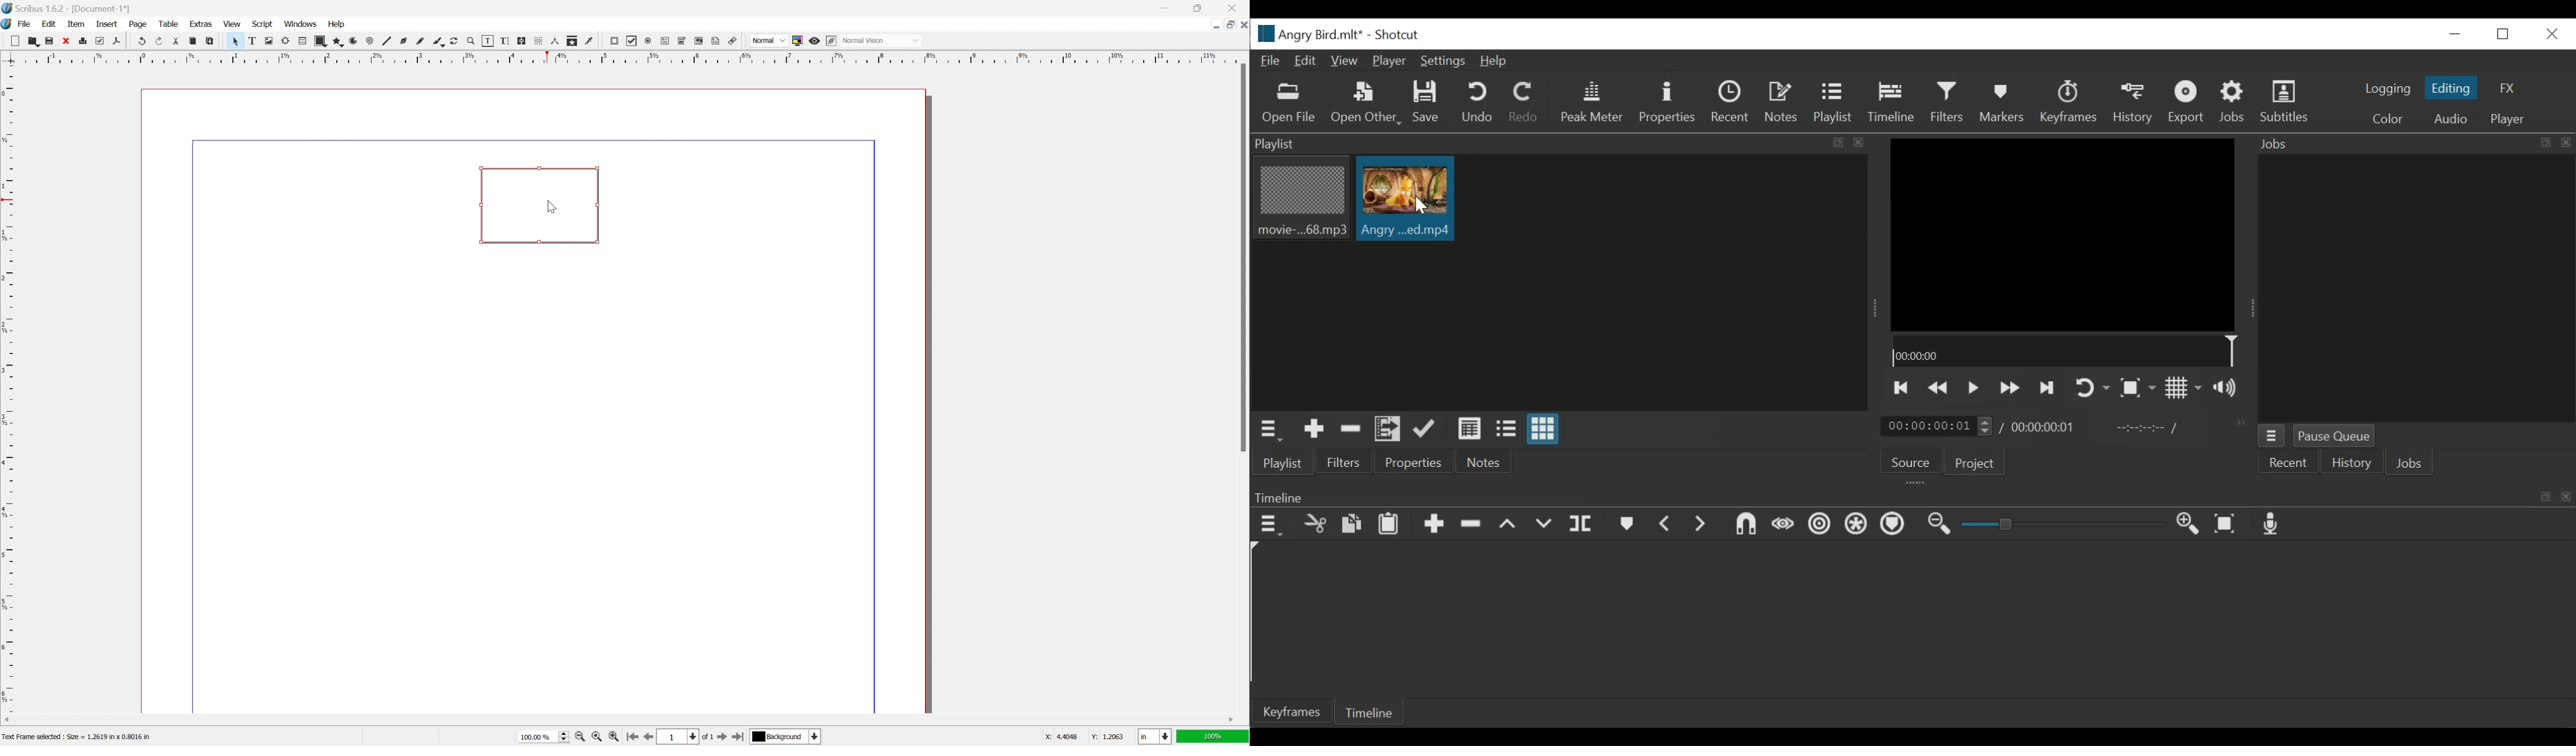 The height and width of the screenshot is (756, 2576). I want to click on Update, so click(1427, 430).